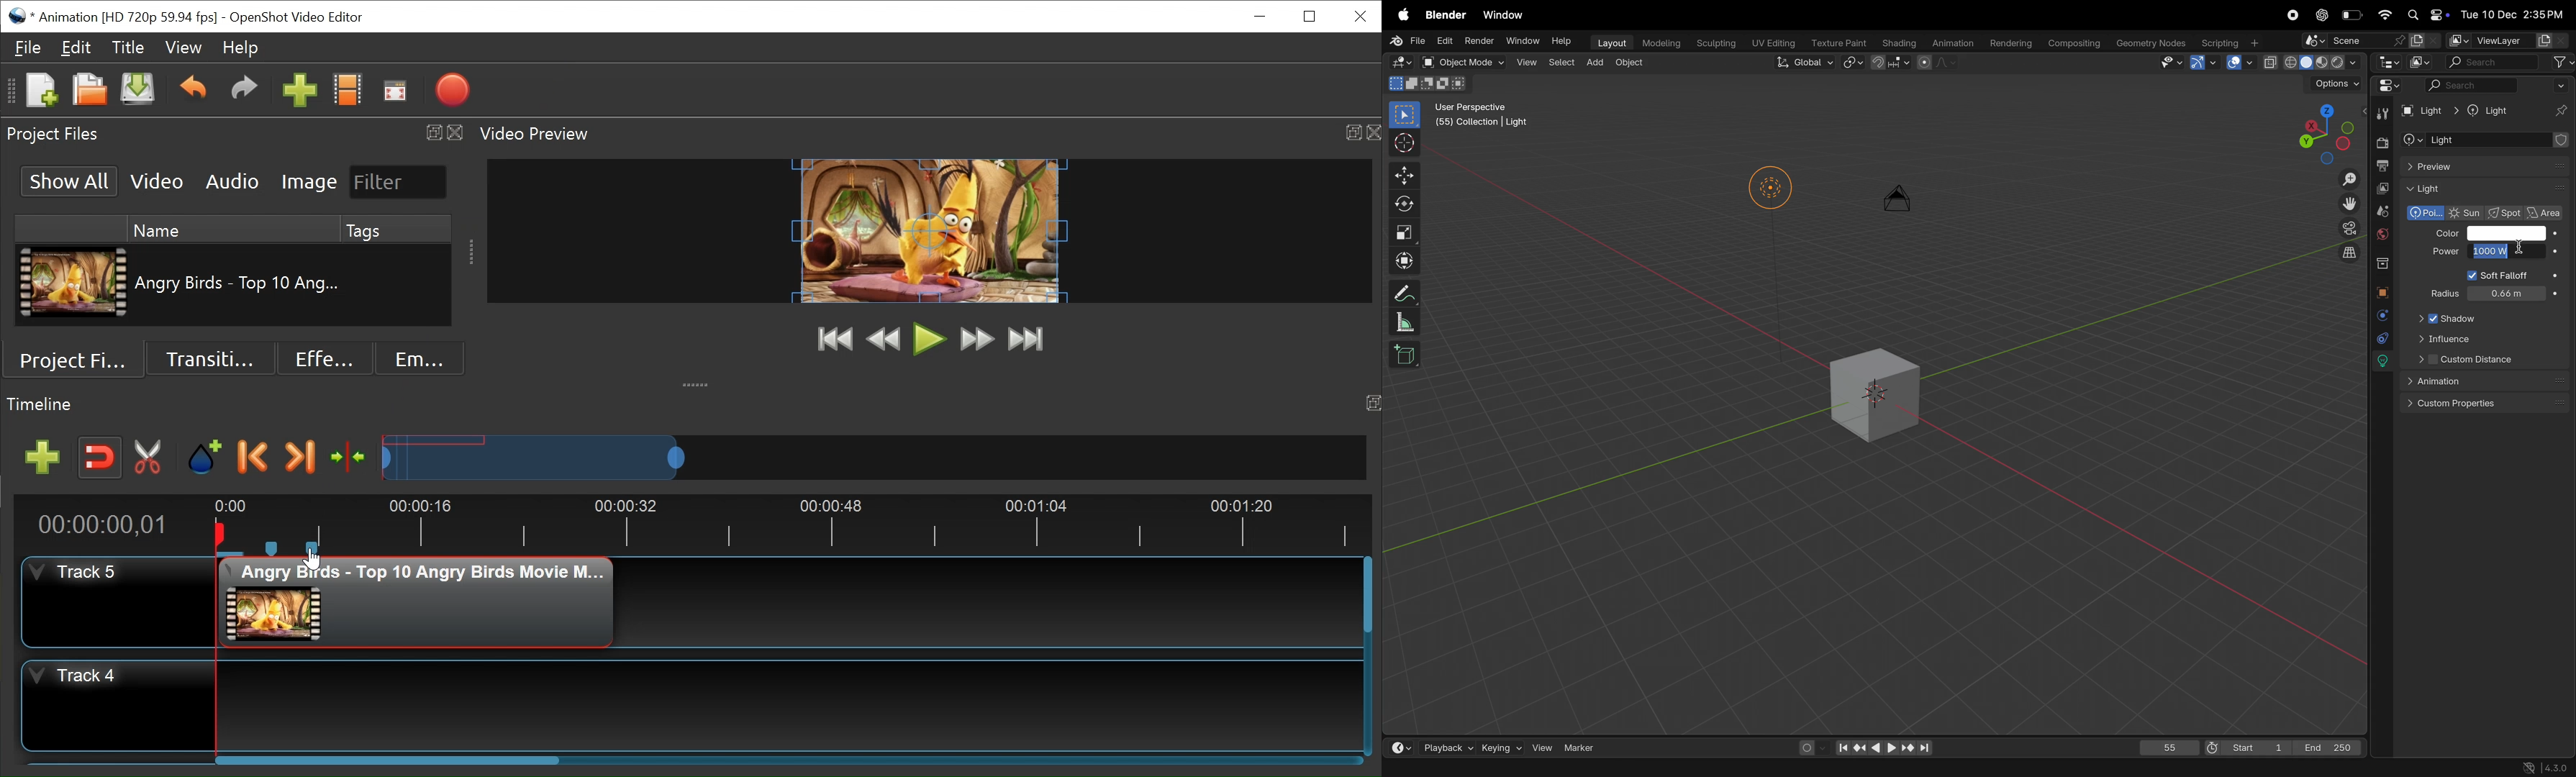  What do you see at coordinates (240, 49) in the screenshot?
I see `Help` at bounding box center [240, 49].